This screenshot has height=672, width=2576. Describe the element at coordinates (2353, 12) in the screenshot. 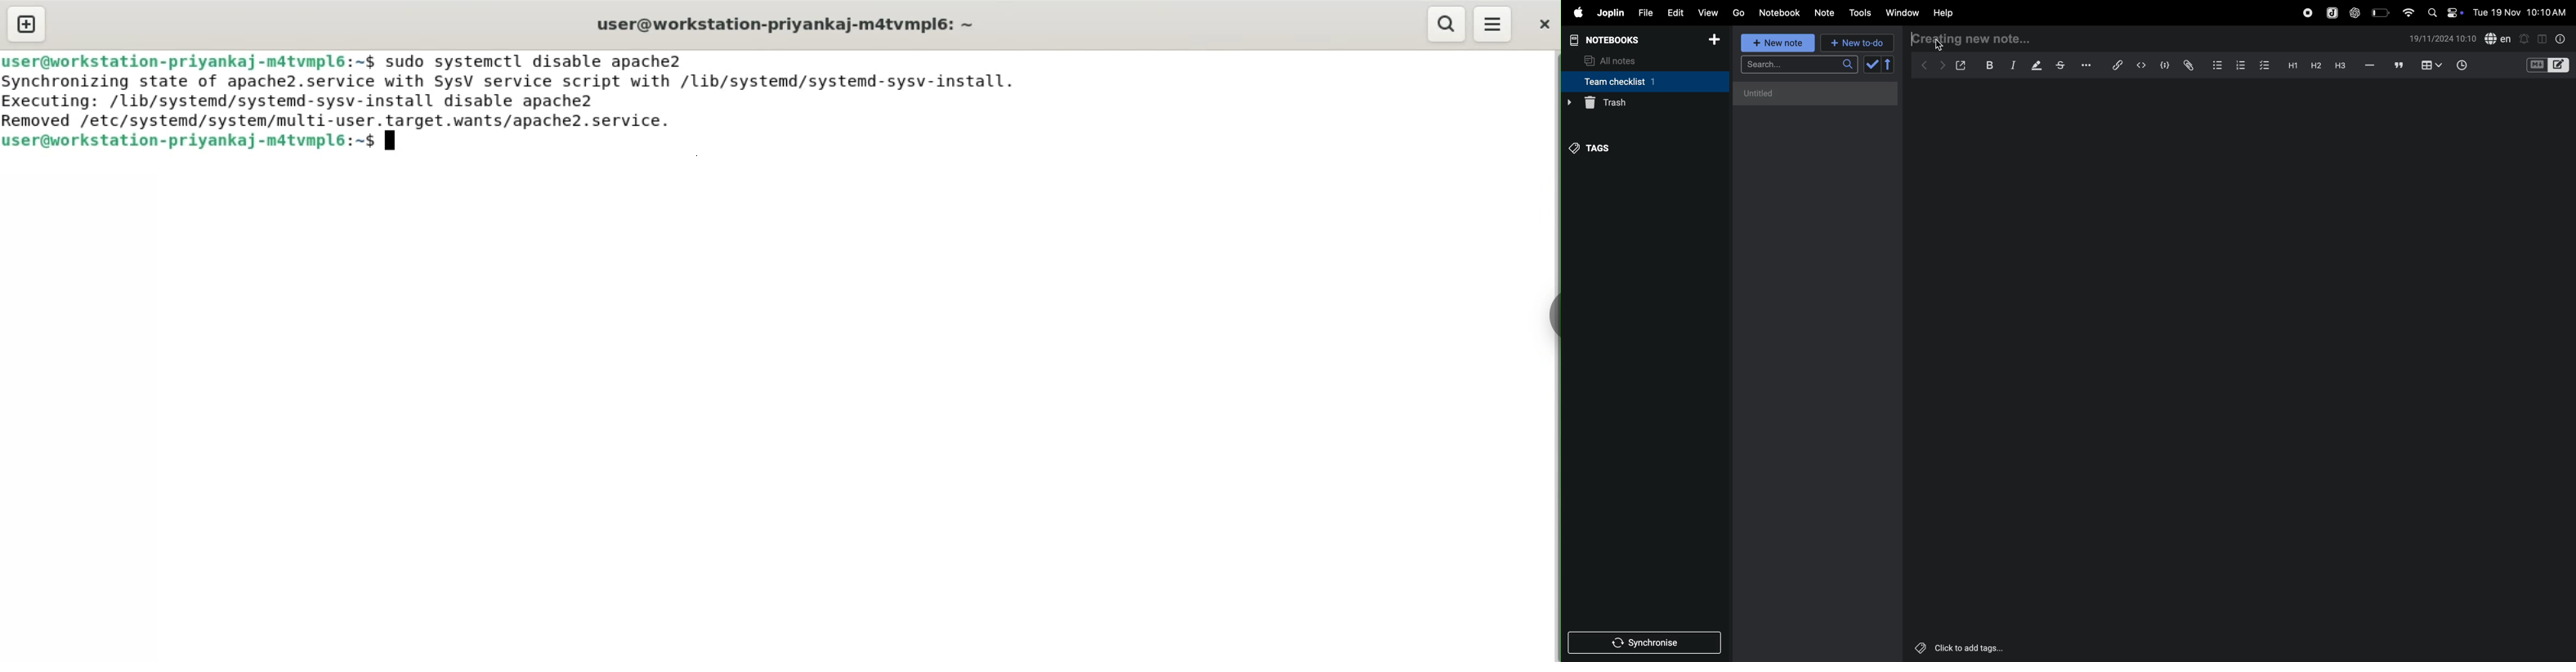

I see `chat gpt` at that location.